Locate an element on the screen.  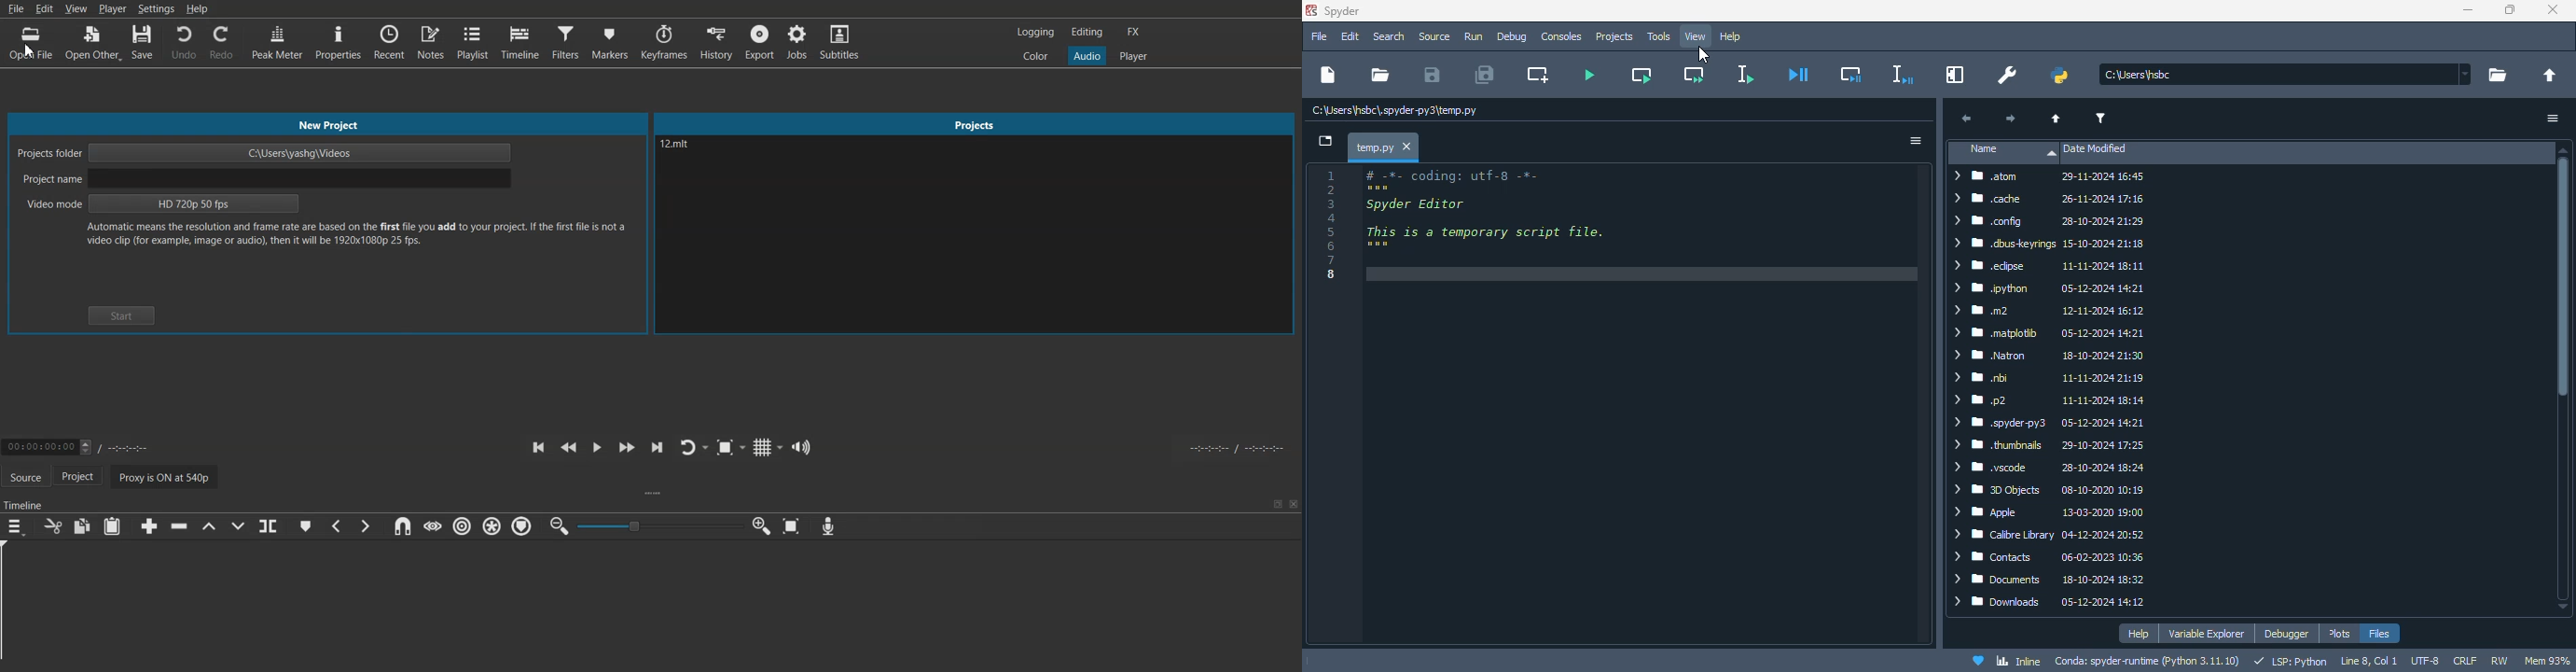
Markers is located at coordinates (613, 41).